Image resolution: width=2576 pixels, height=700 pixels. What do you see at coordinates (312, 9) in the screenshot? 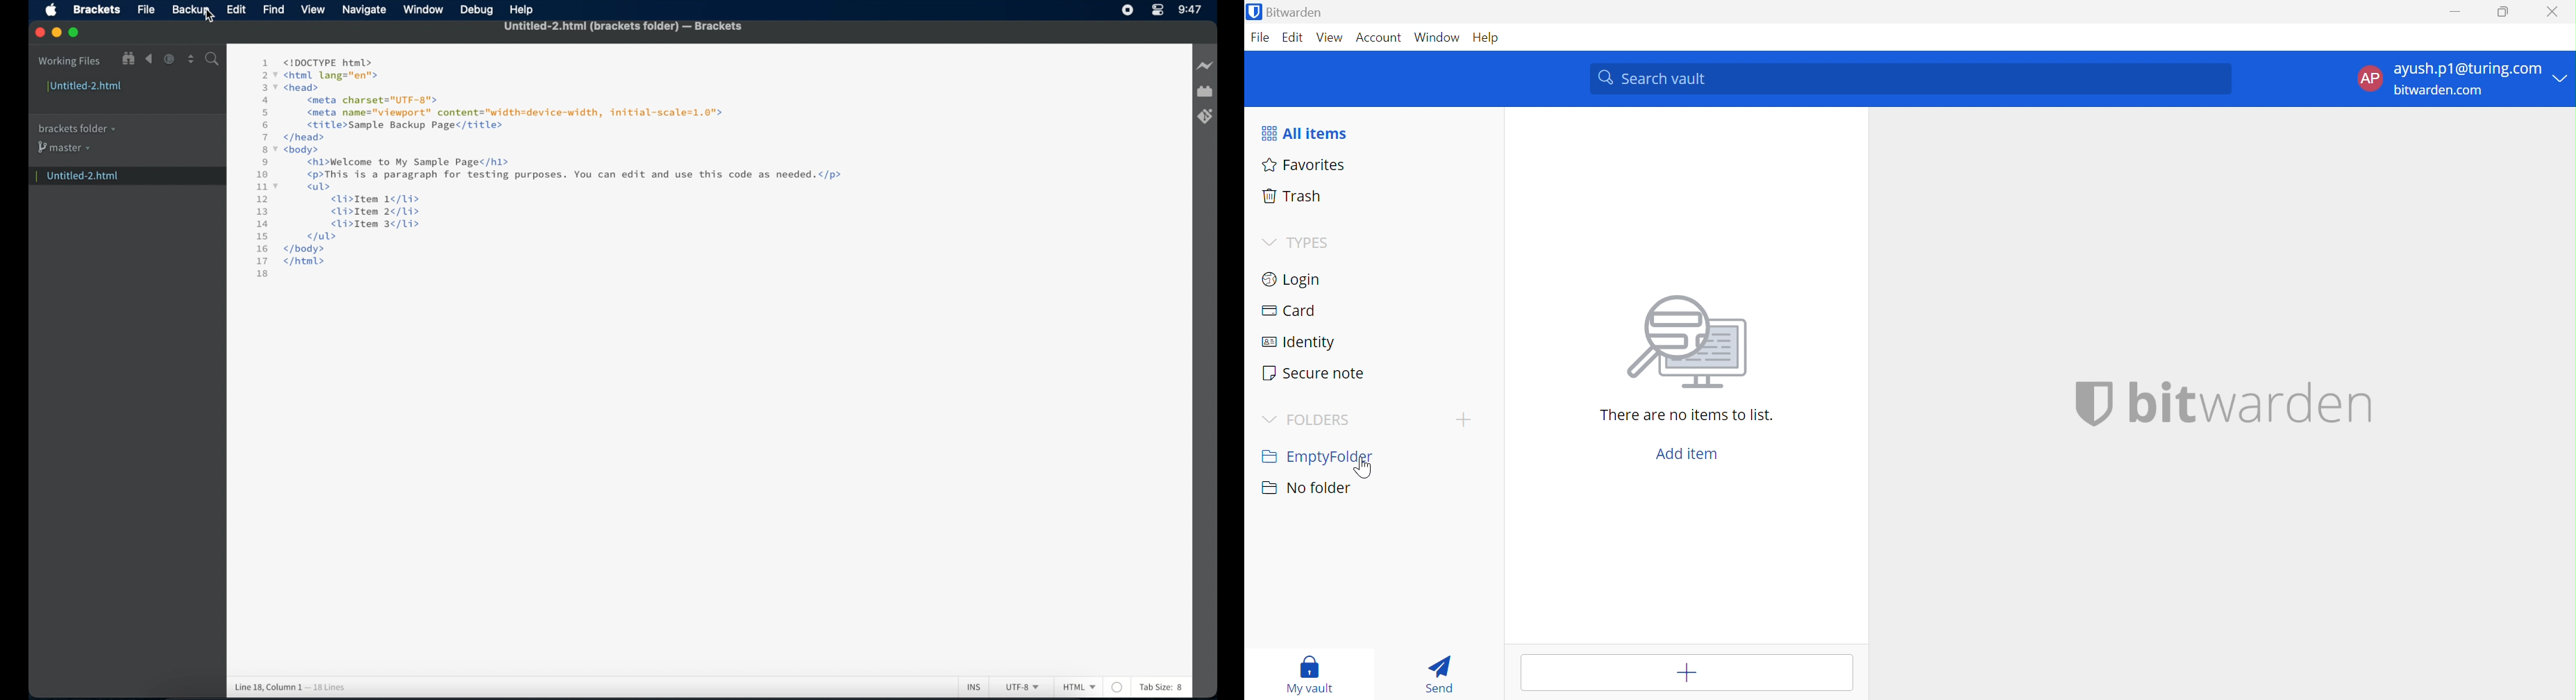
I see `view` at bounding box center [312, 9].